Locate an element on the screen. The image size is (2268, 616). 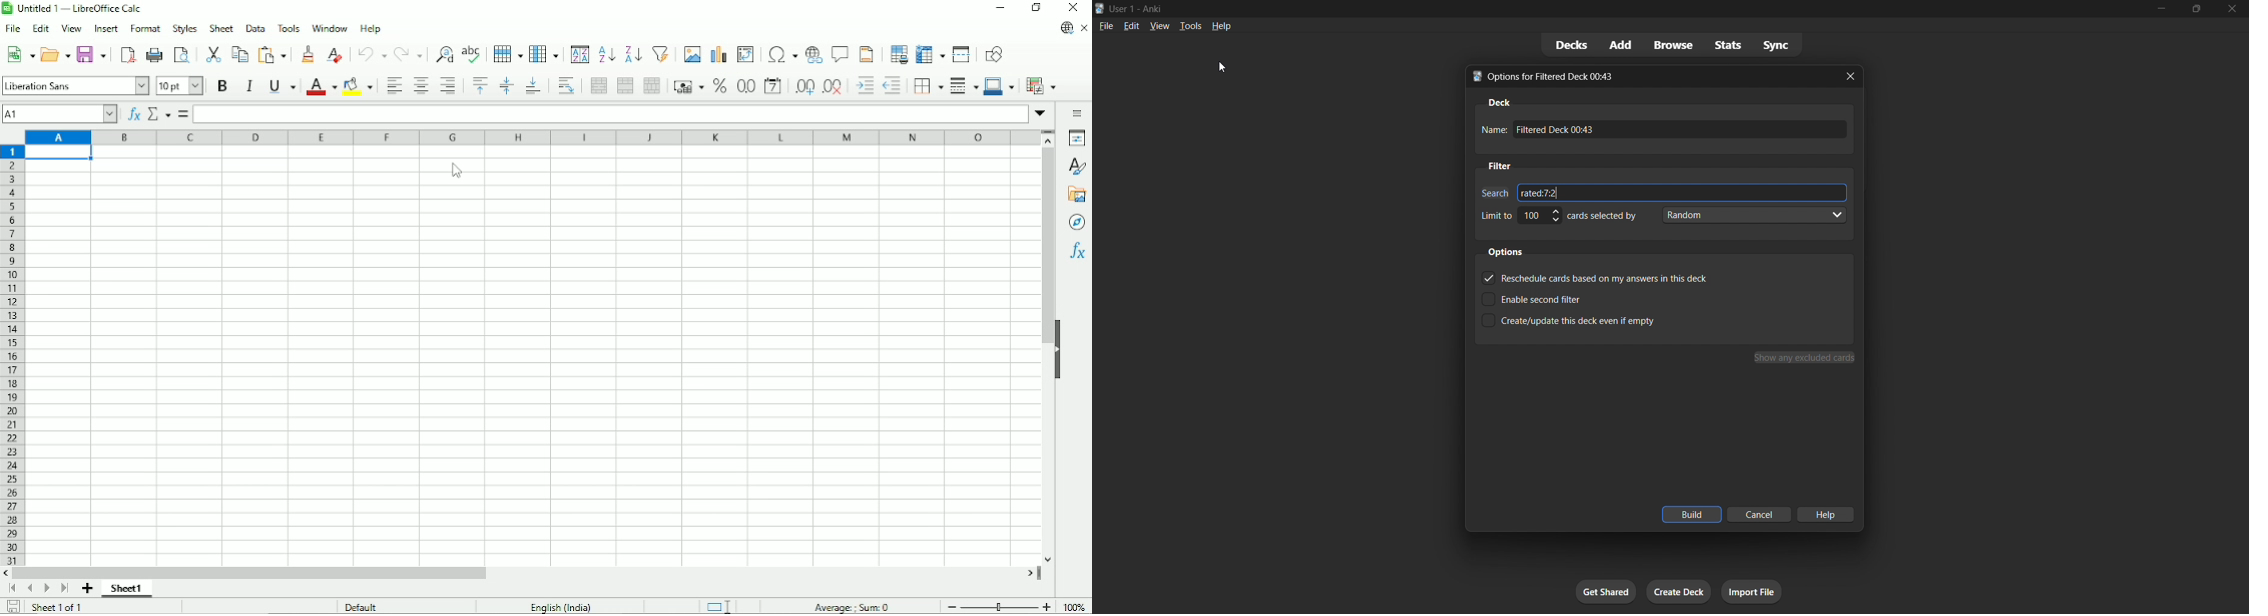
rated:7:2 is located at coordinates (1690, 191).